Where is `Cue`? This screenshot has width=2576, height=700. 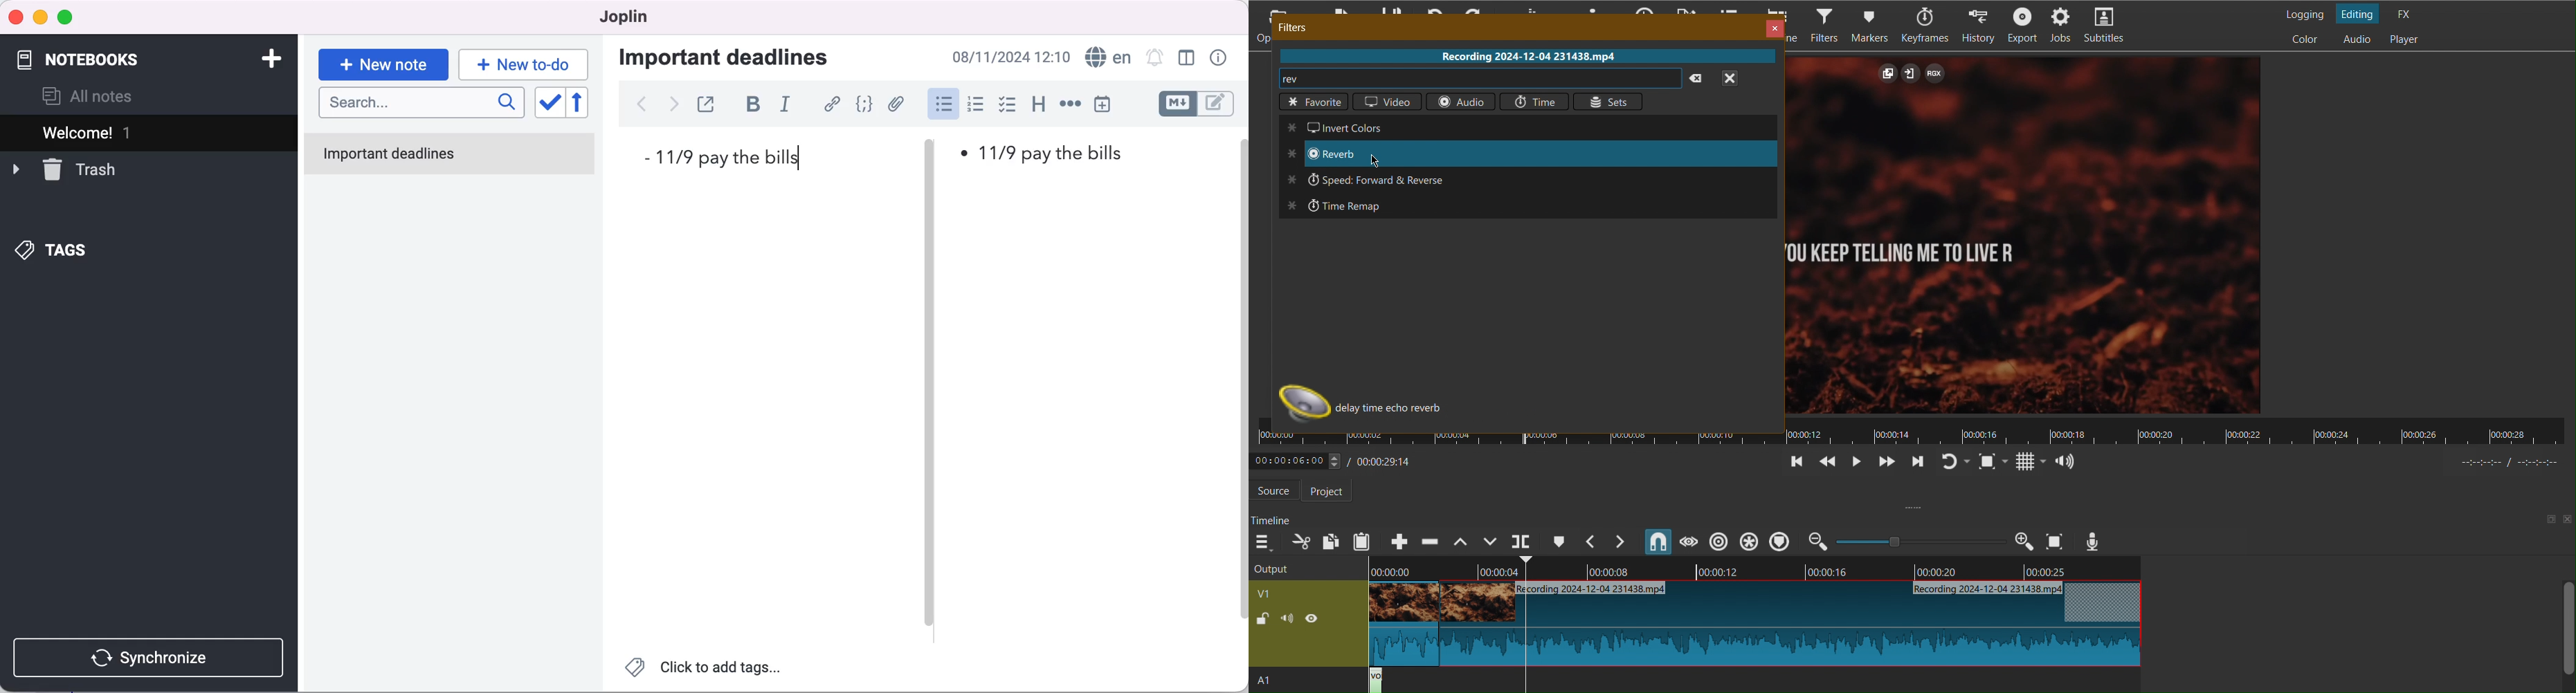 Cue is located at coordinates (1559, 541).